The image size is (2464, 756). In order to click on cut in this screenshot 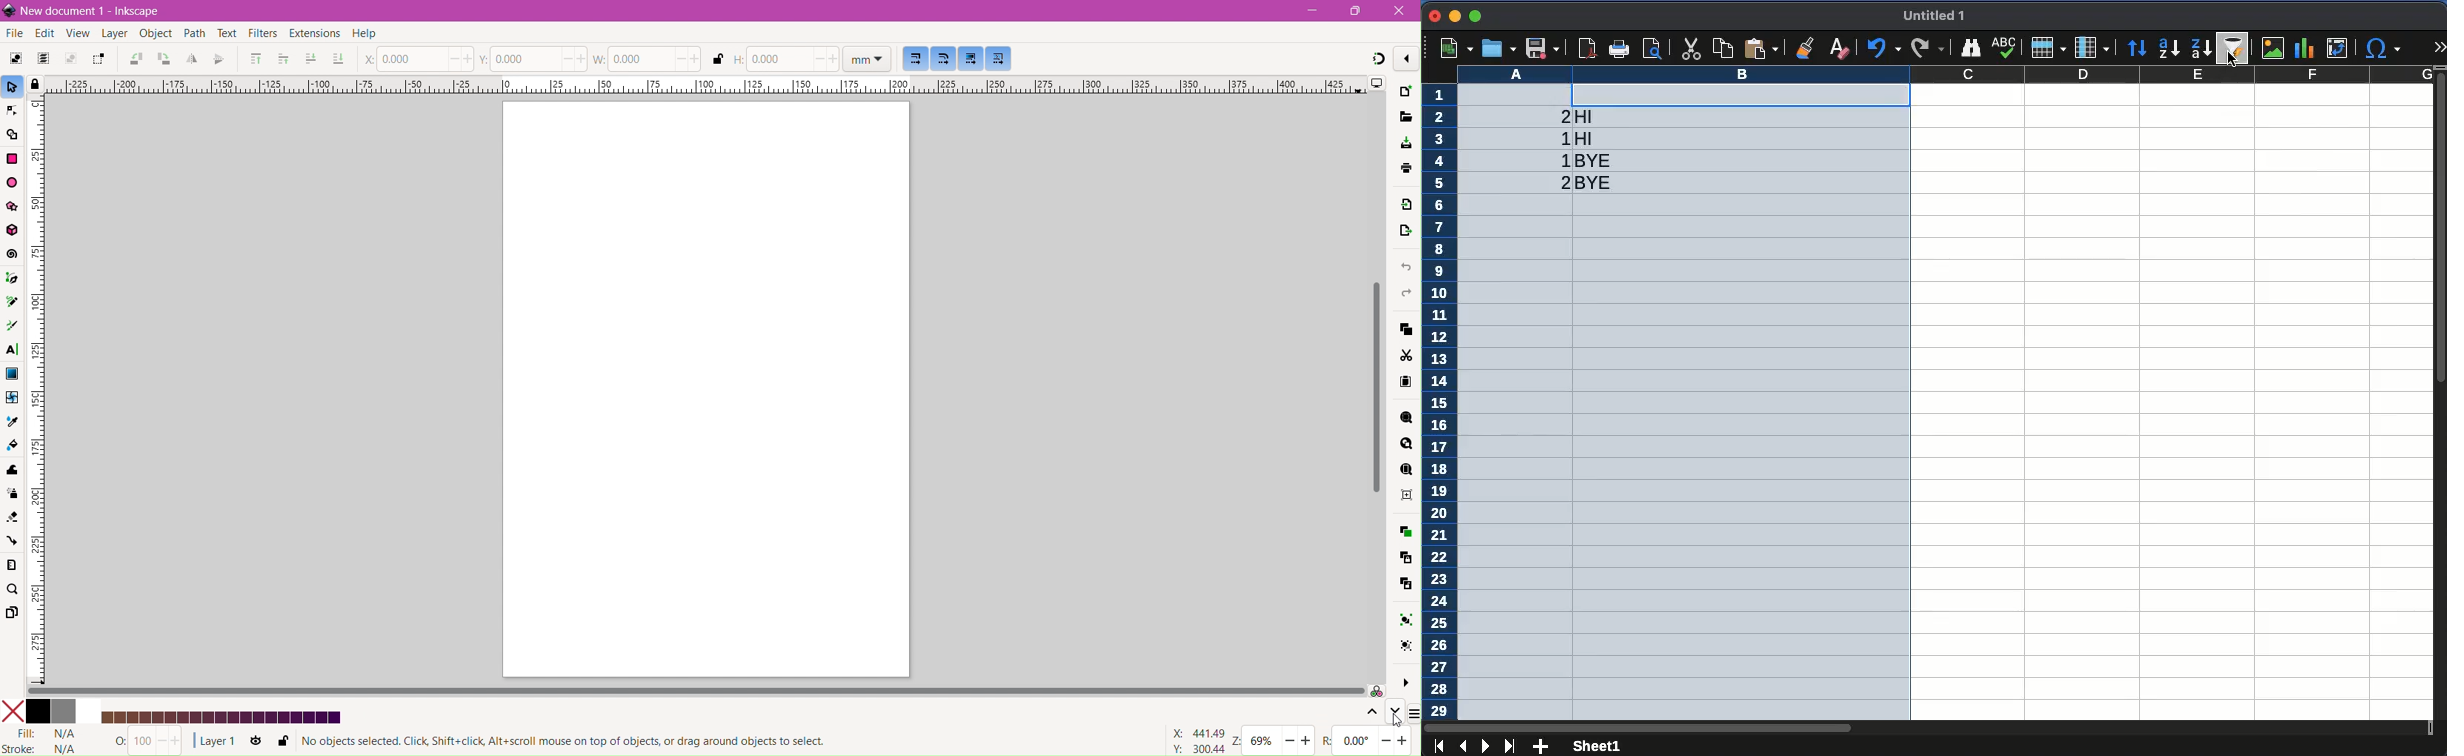, I will do `click(1689, 49)`.